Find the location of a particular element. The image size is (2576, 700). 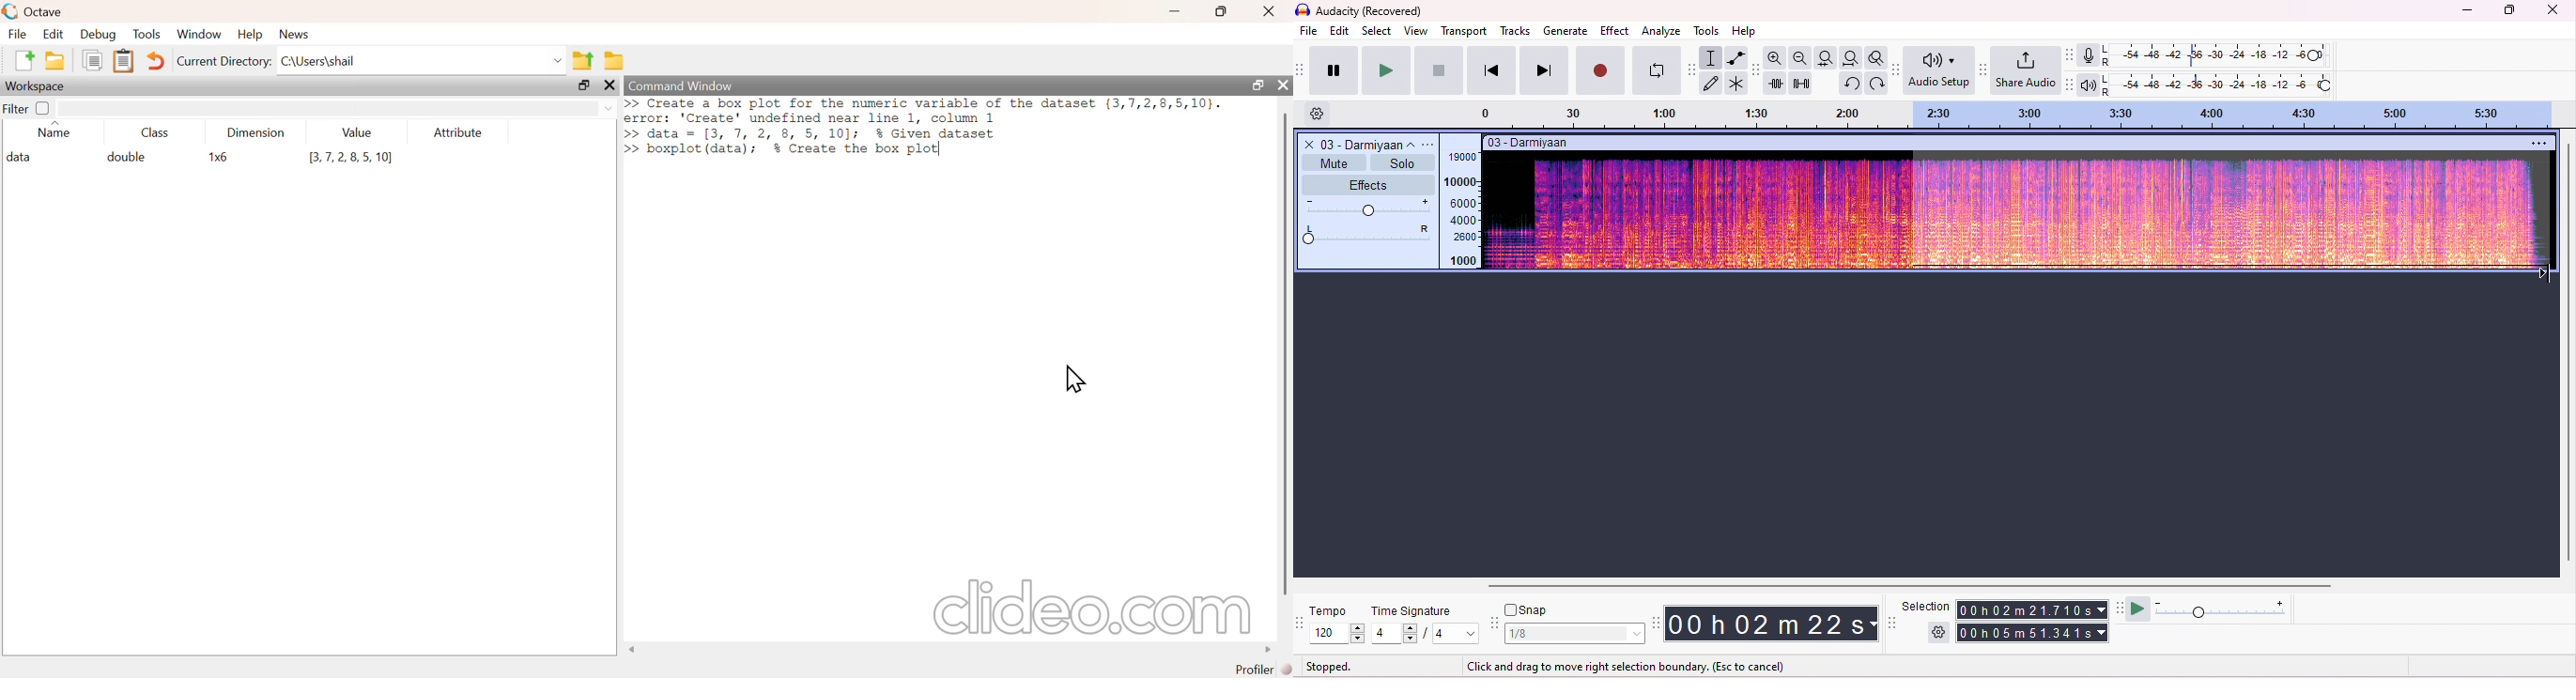

1x6 is located at coordinates (222, 157).